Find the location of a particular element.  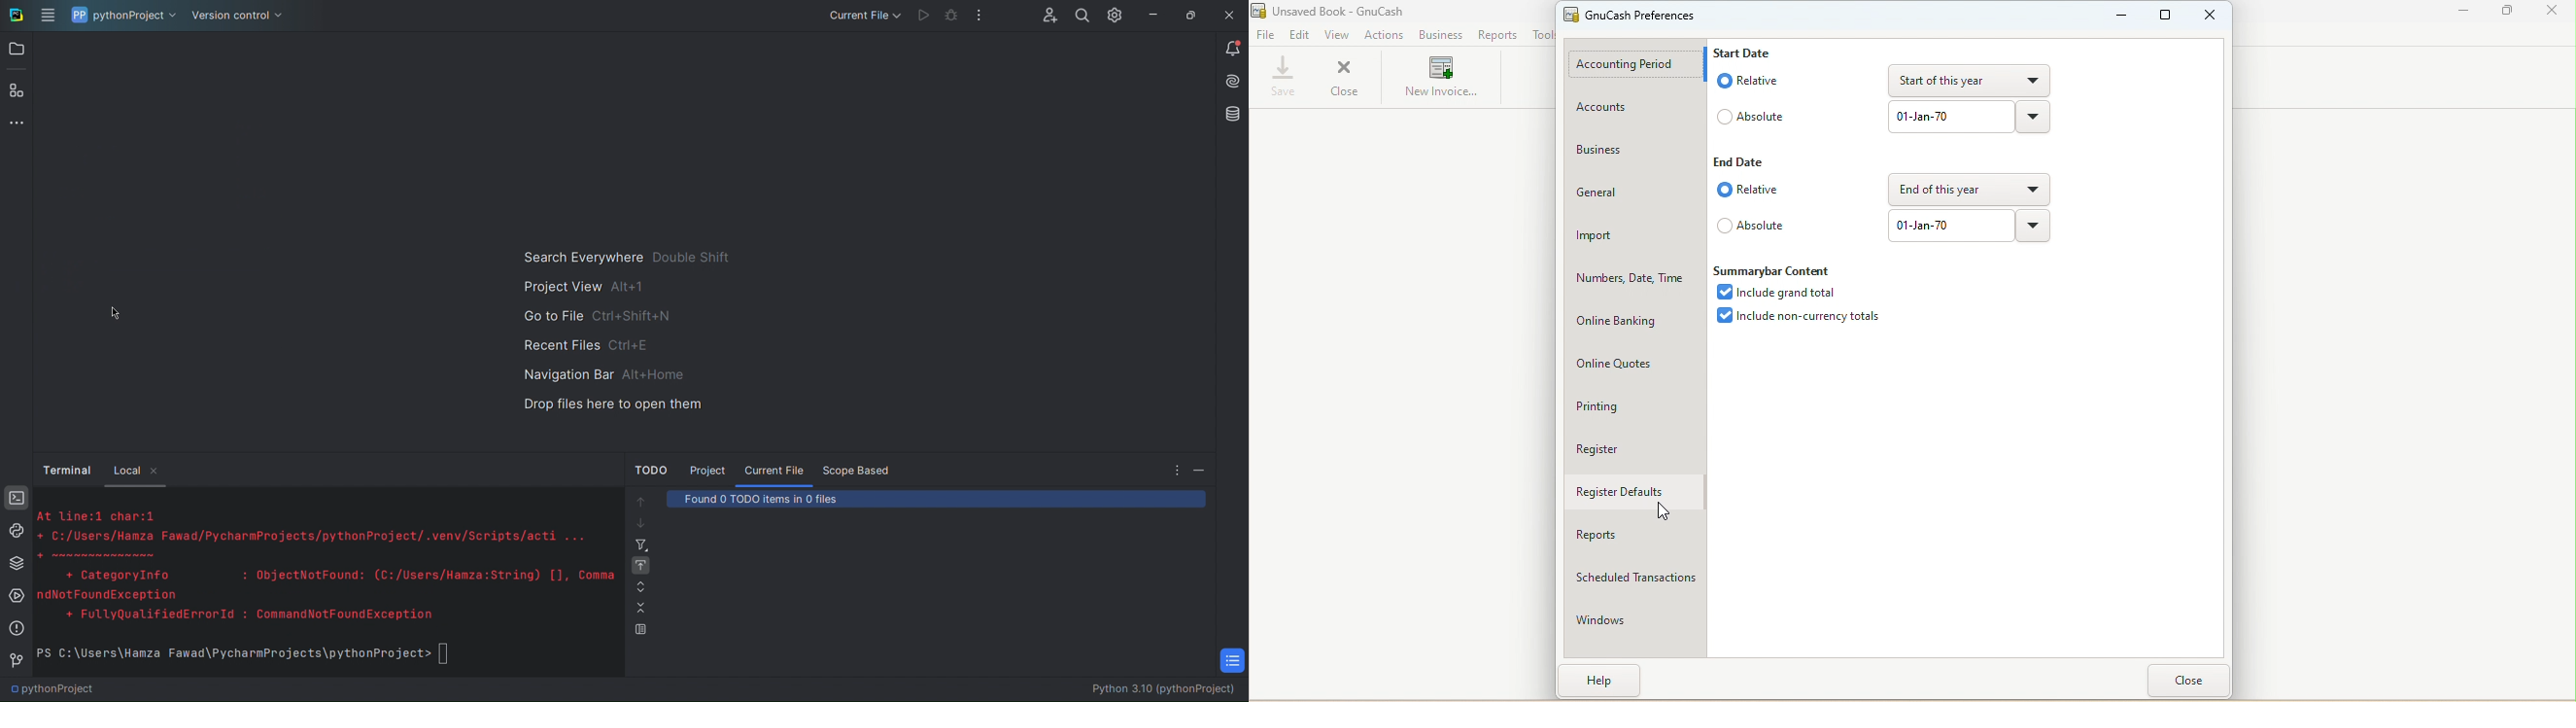

Start date is located at coordinates (1753, 52).